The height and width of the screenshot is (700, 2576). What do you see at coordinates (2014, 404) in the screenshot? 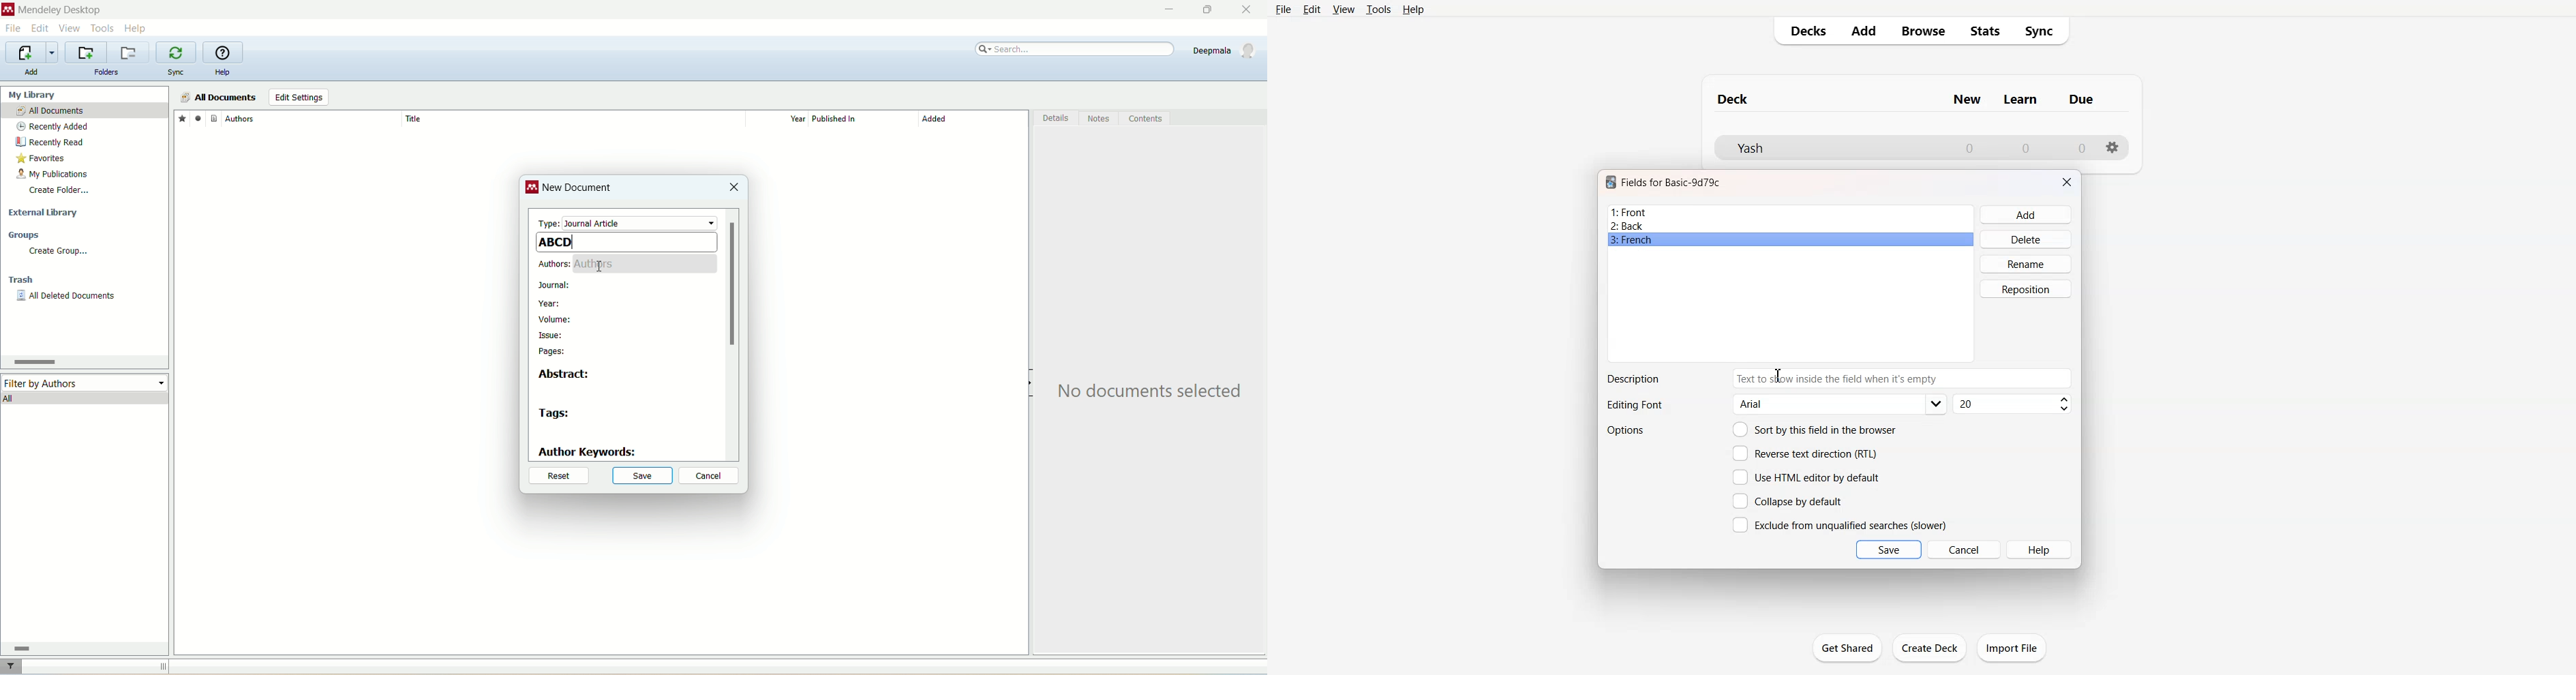
I see `Font size` at bounding box center [2014, 404].